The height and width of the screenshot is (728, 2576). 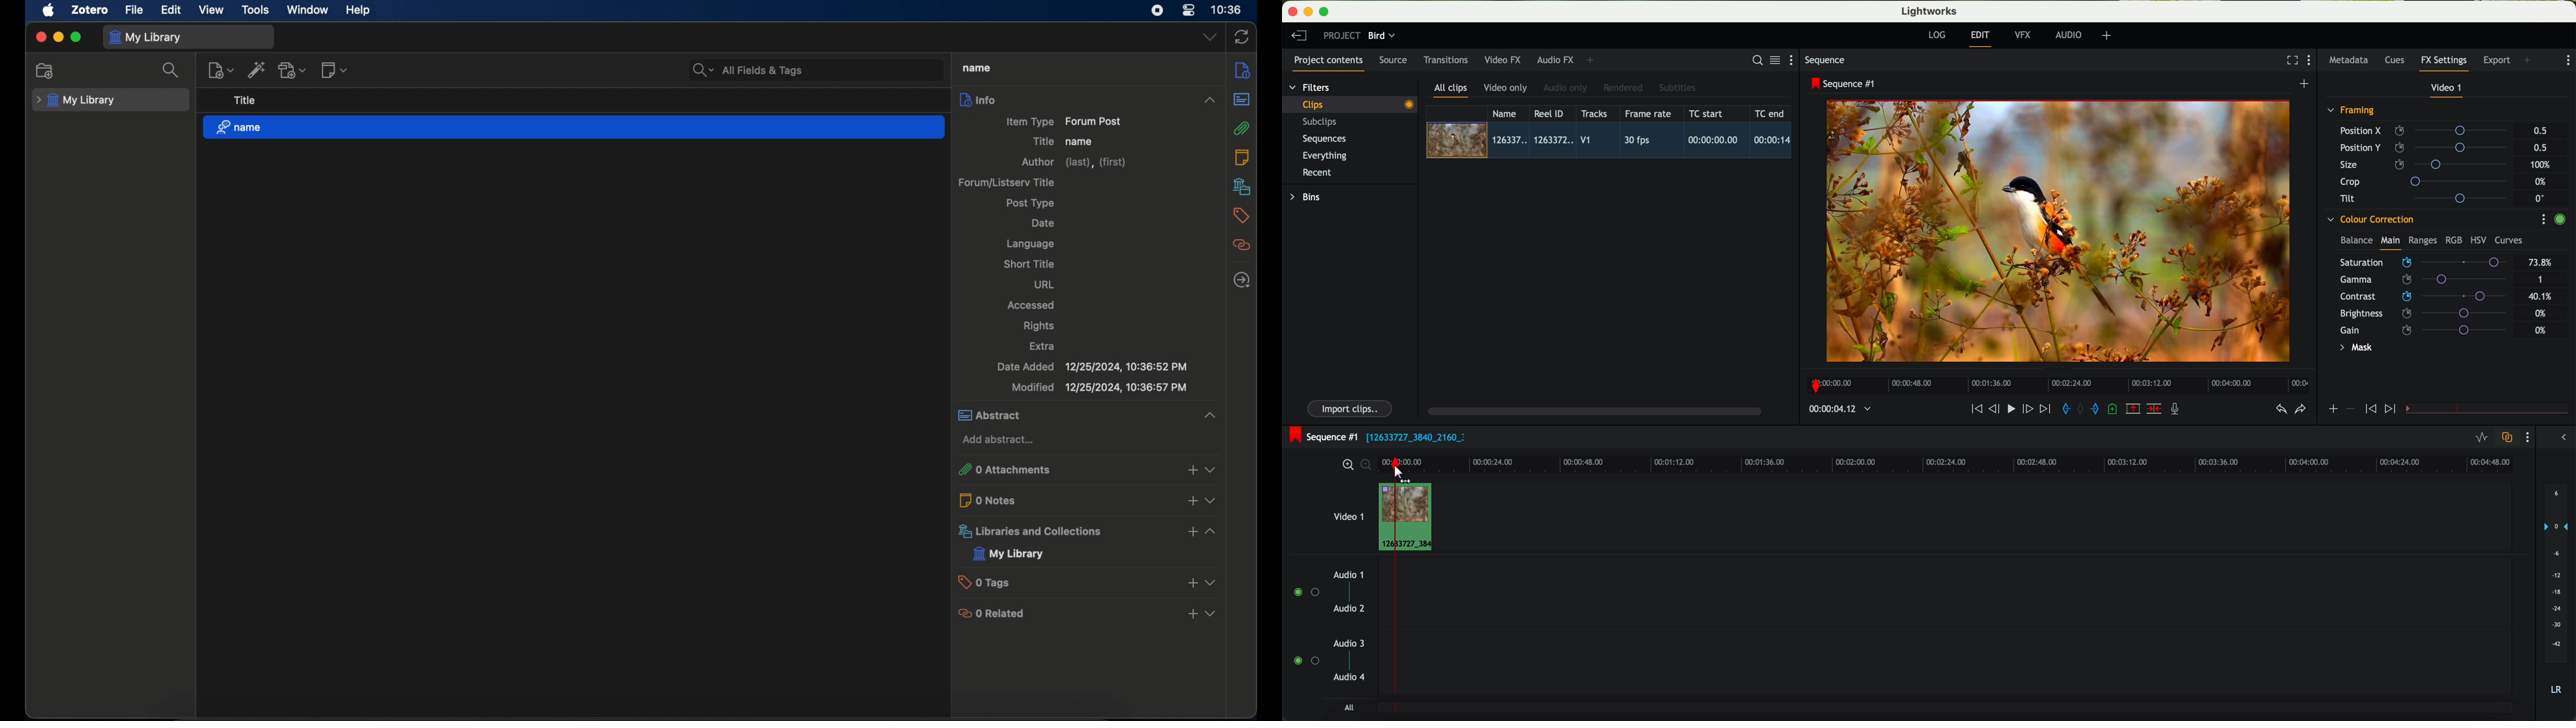 I want to click on add panel, so click(x=1592, y=60).